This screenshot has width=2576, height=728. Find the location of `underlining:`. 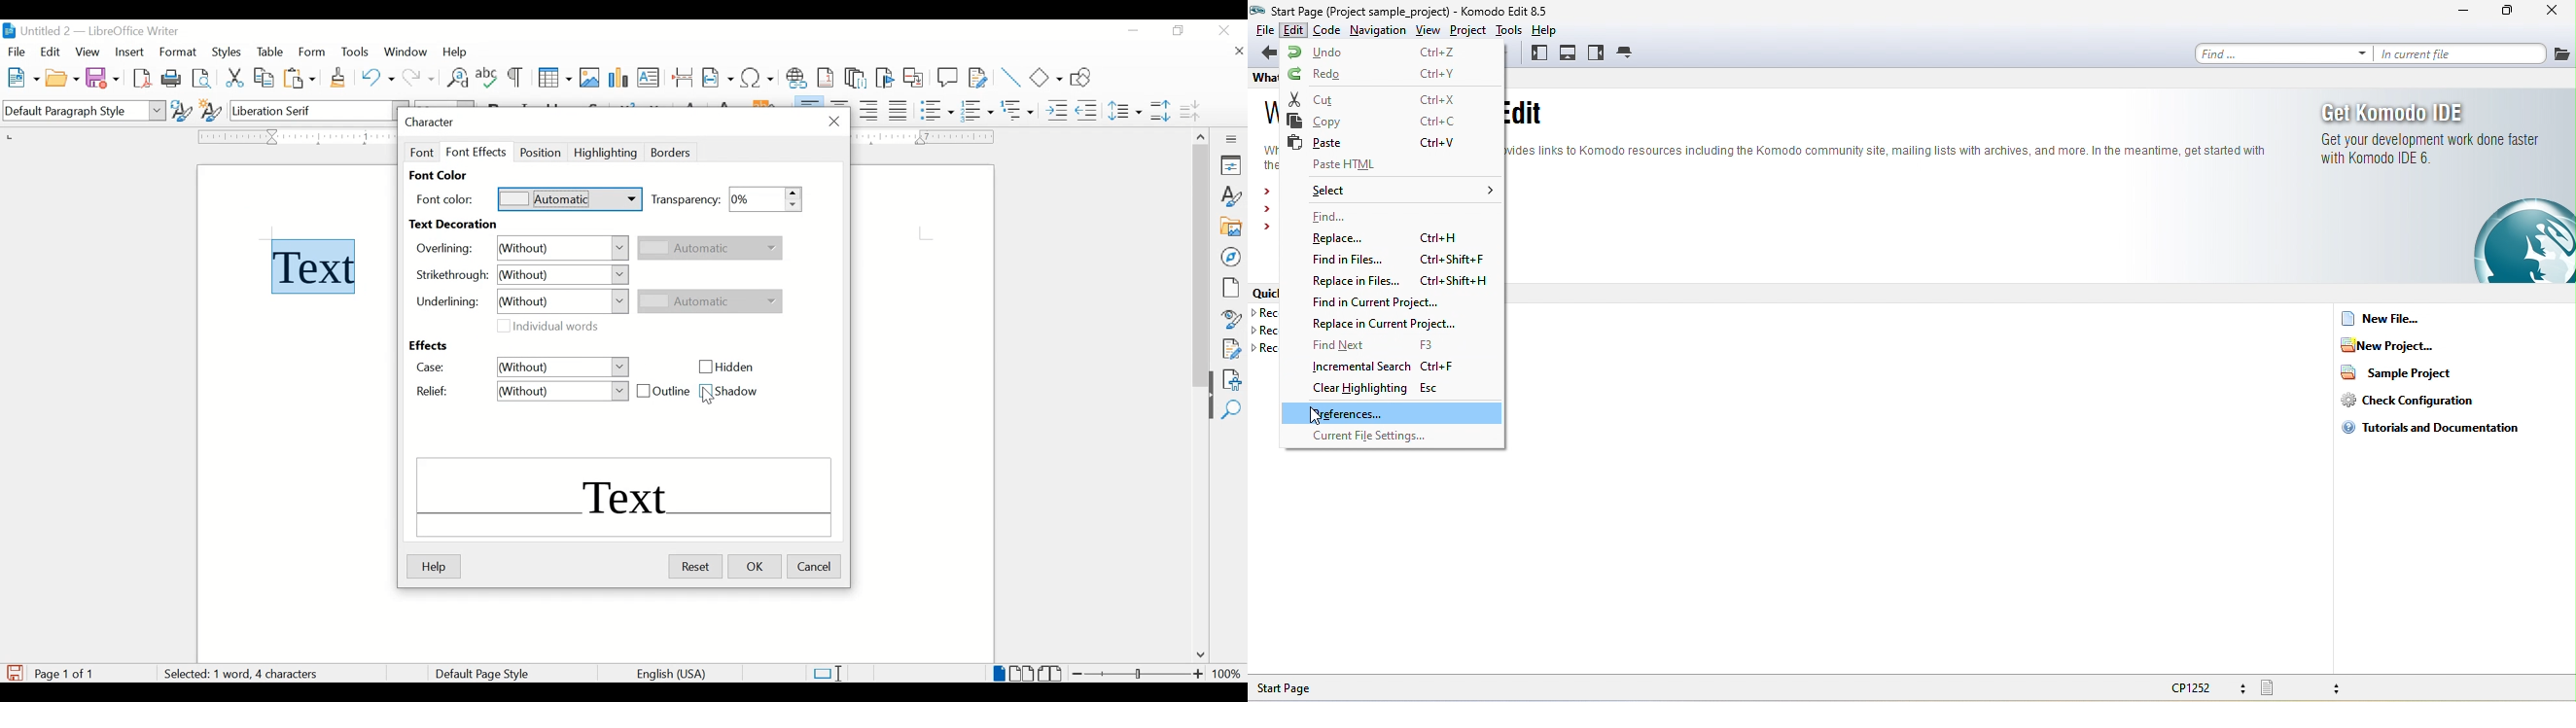

underlining: is located at coordinates (447, 303).